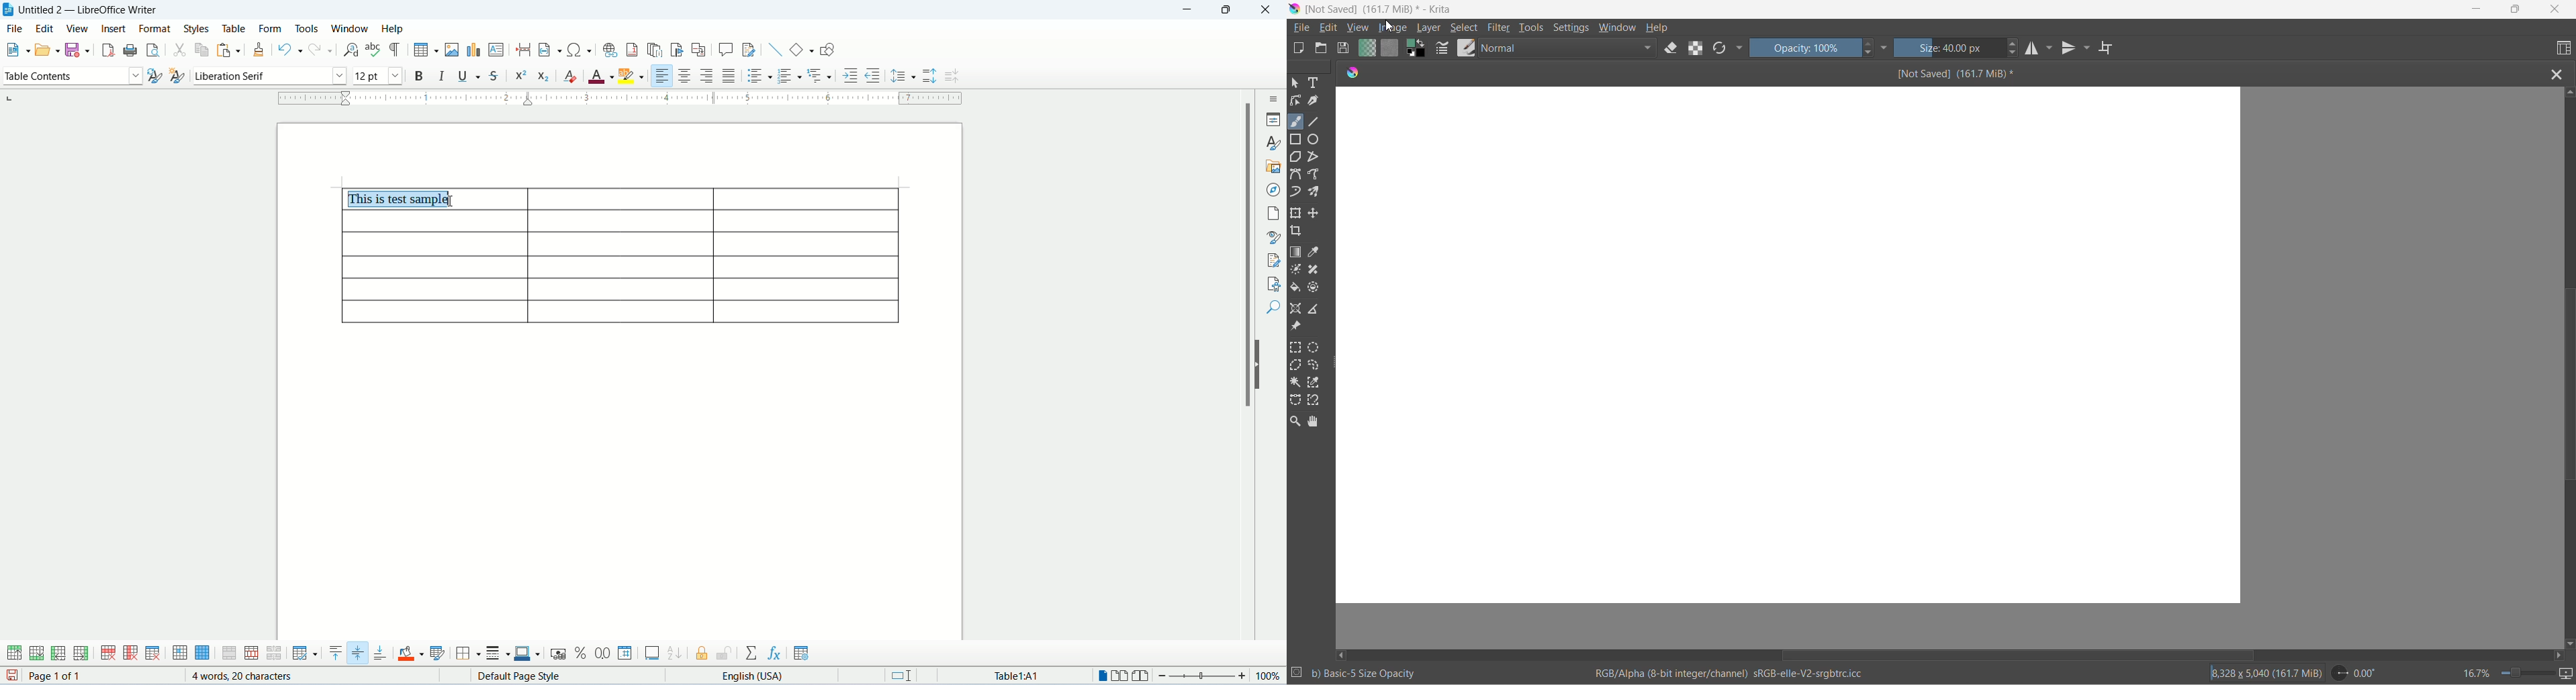  What do you see at coordinates (311, 28) in the screenshot?
I see `tools` at bounding box center [311, 28].